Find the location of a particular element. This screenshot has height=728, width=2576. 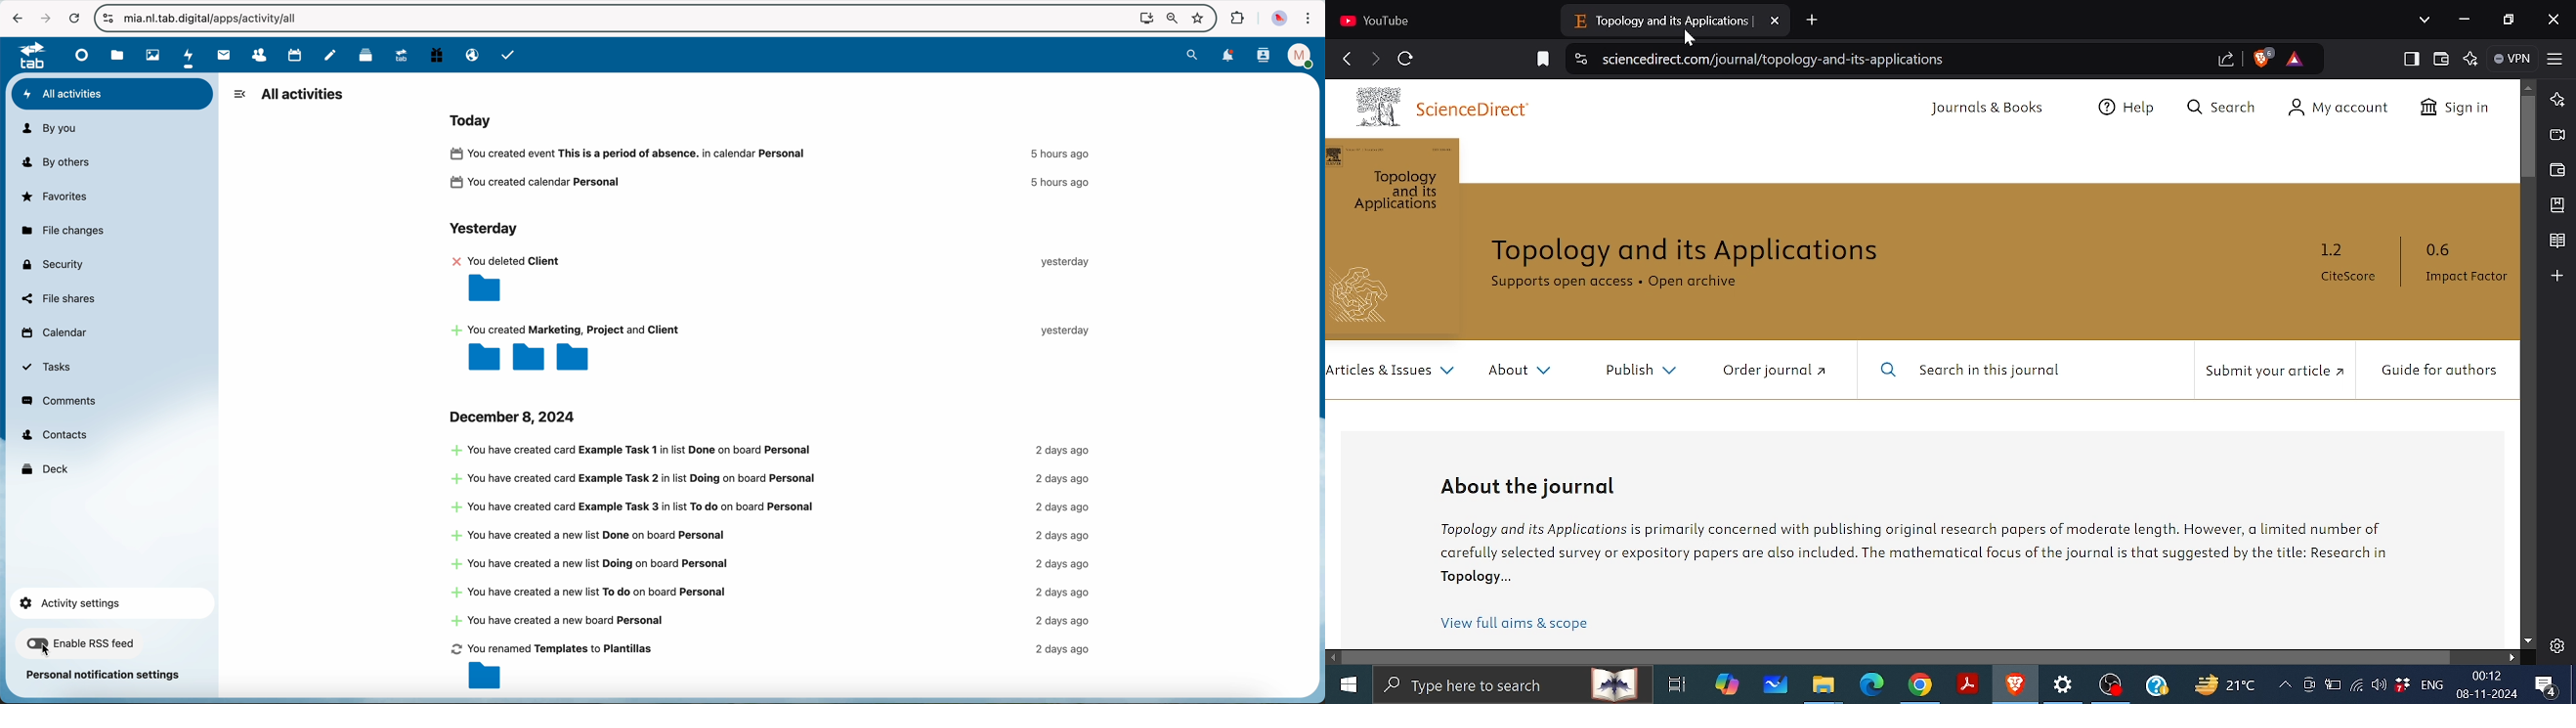

activity is located at coordinates (775, 170).